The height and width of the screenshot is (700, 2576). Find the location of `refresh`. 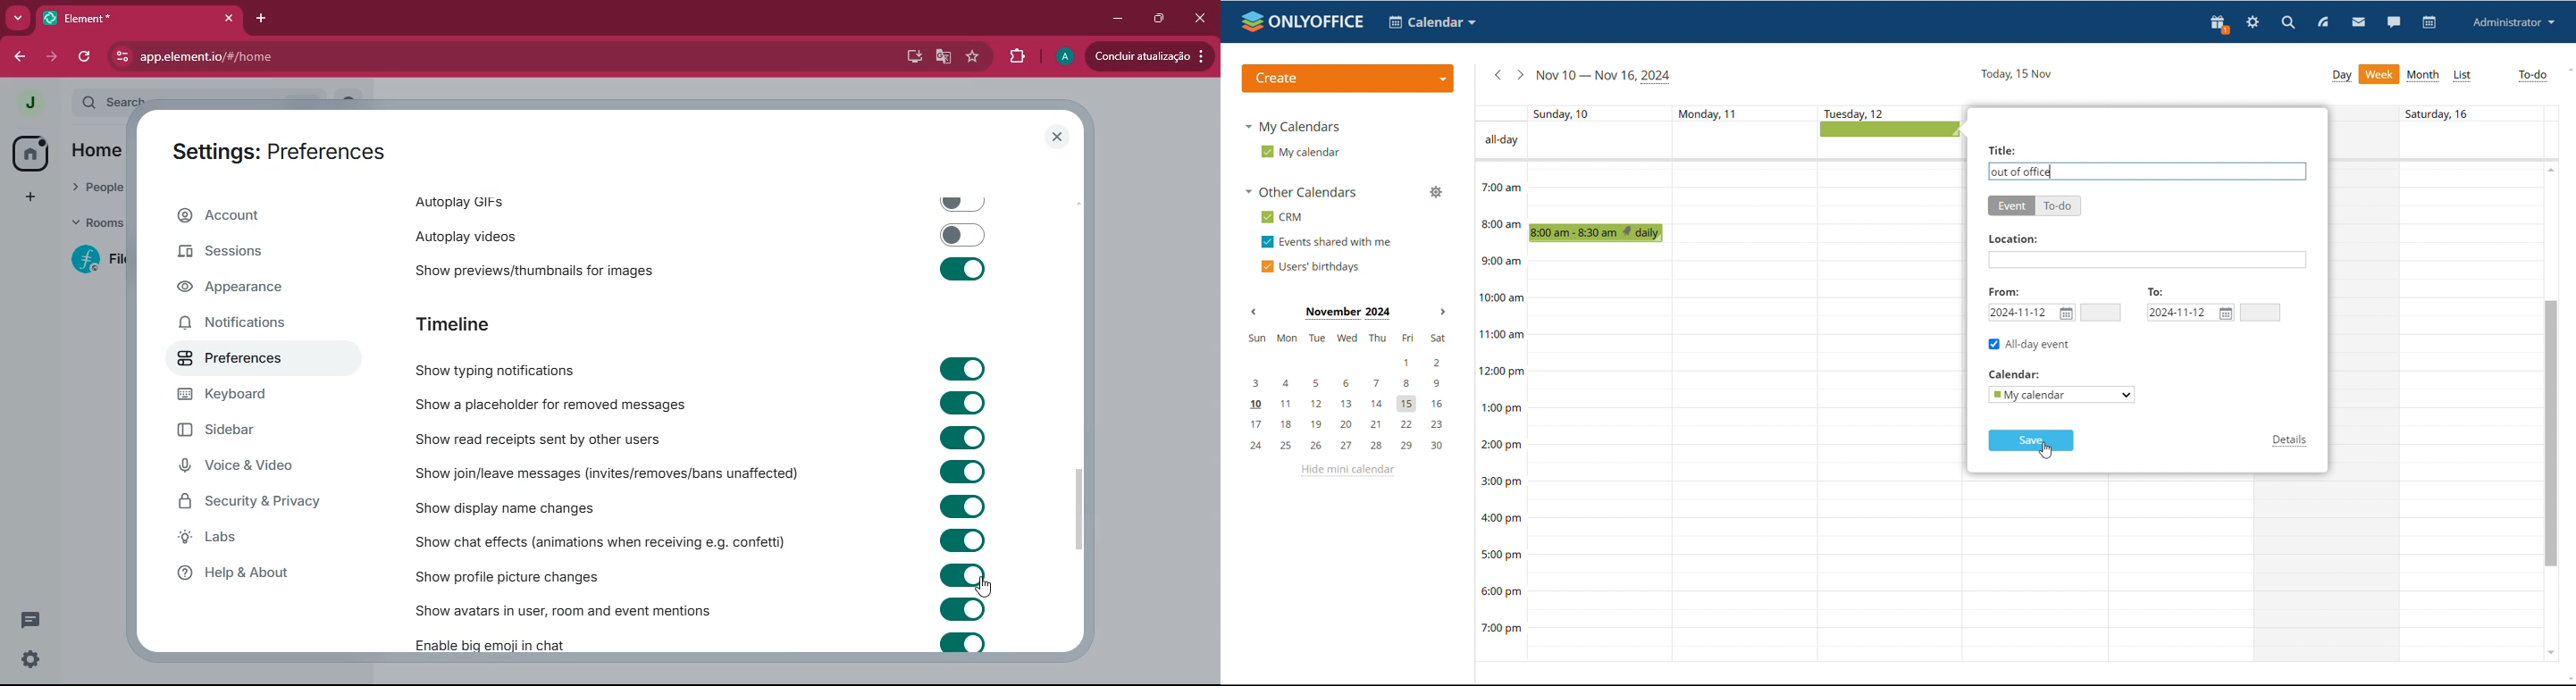

refresh is located at coordinates (84, 58).